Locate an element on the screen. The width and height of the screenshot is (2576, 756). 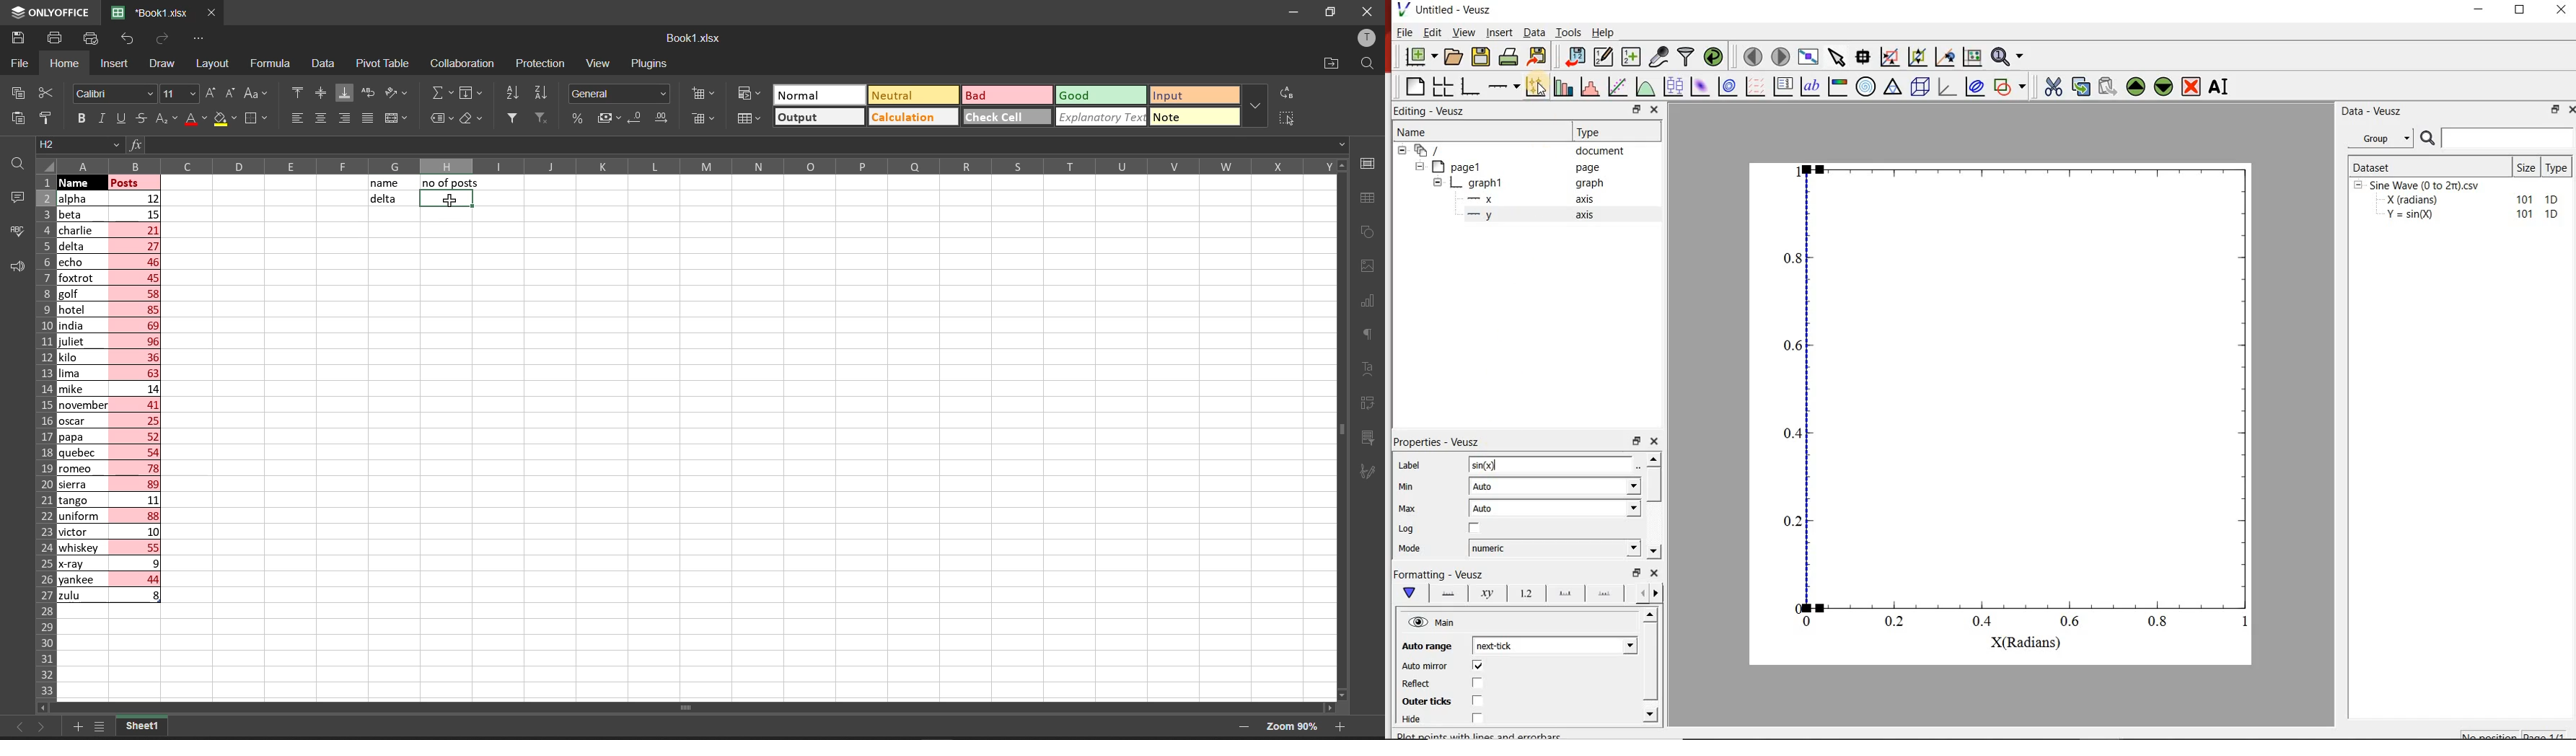
signature settings is located at coordinates (1372, 470).